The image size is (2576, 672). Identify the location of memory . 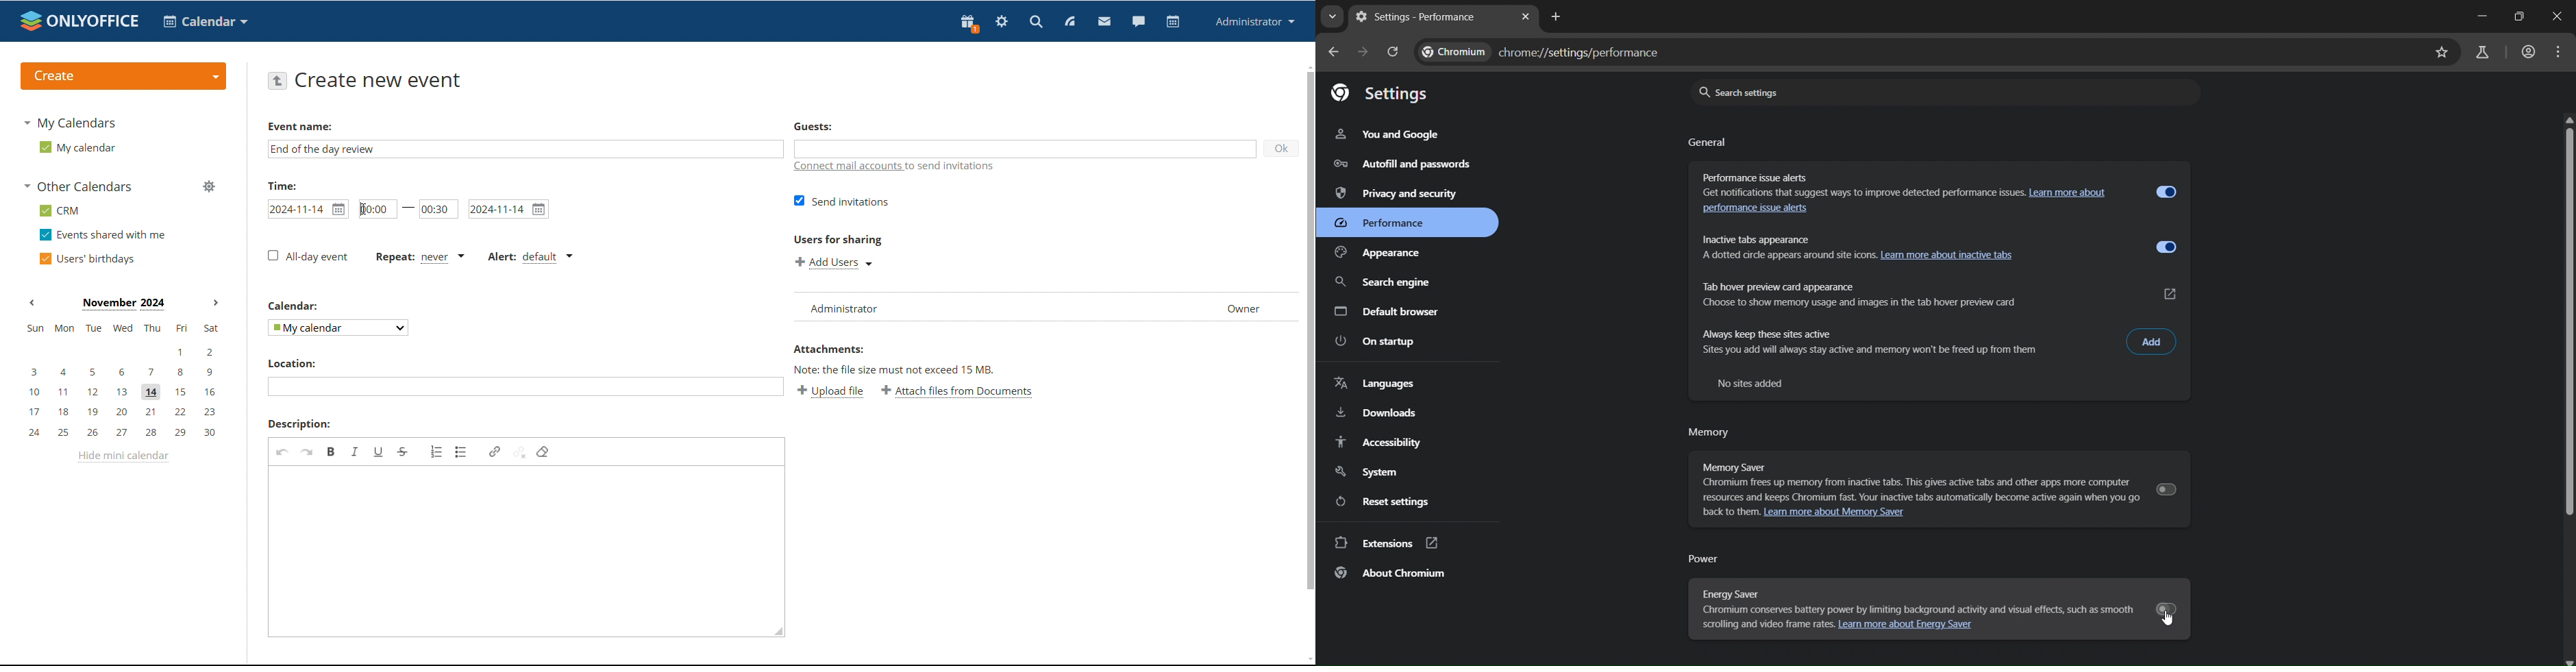
(1709, 434).